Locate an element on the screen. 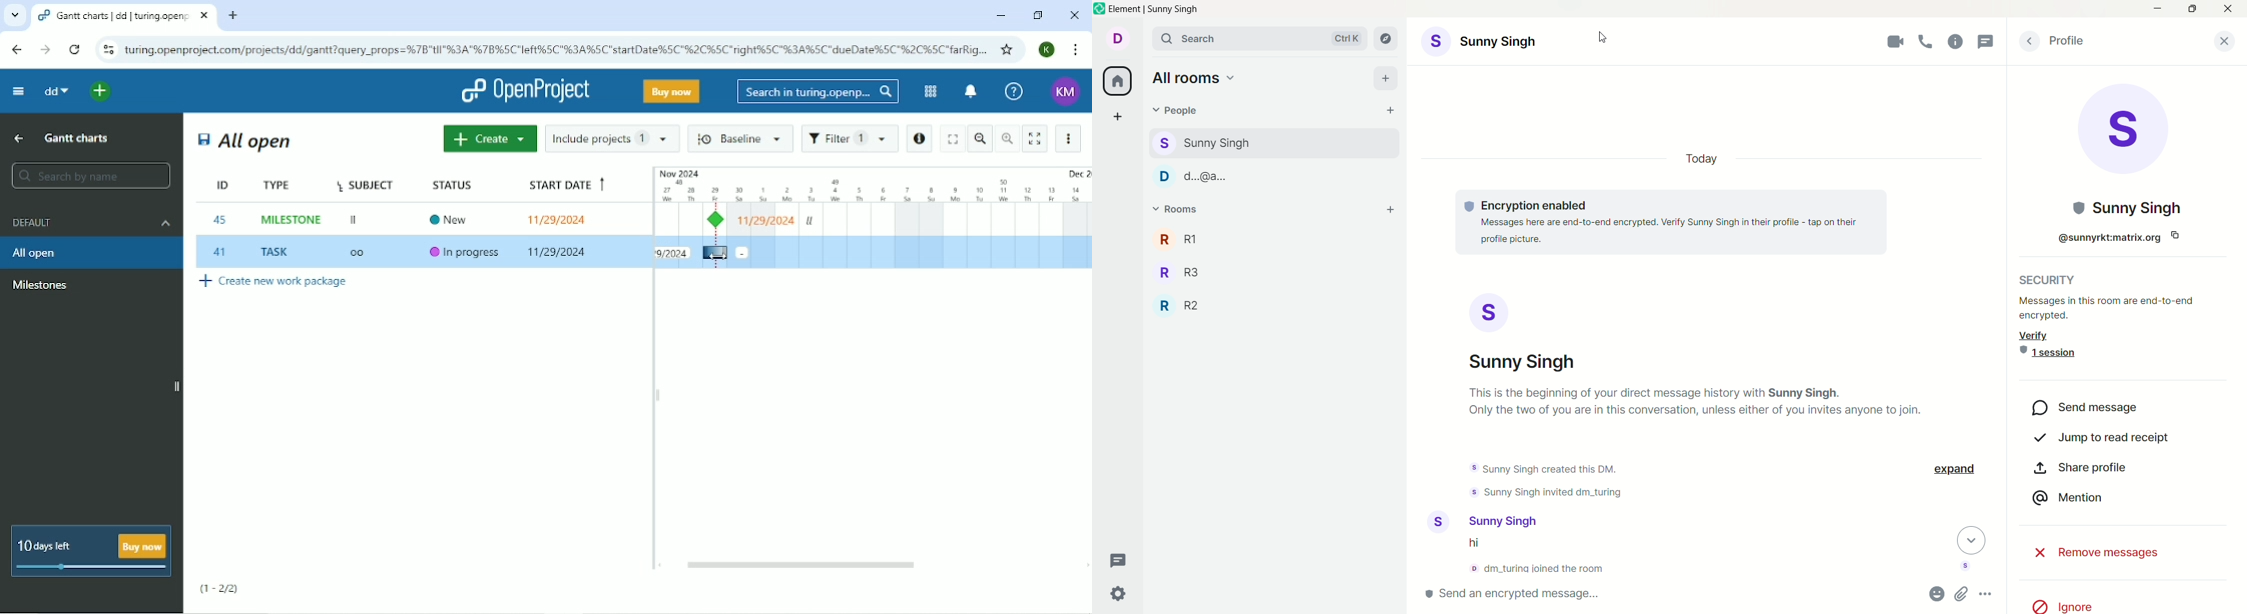  Info is located at coordinates (1957, 43).